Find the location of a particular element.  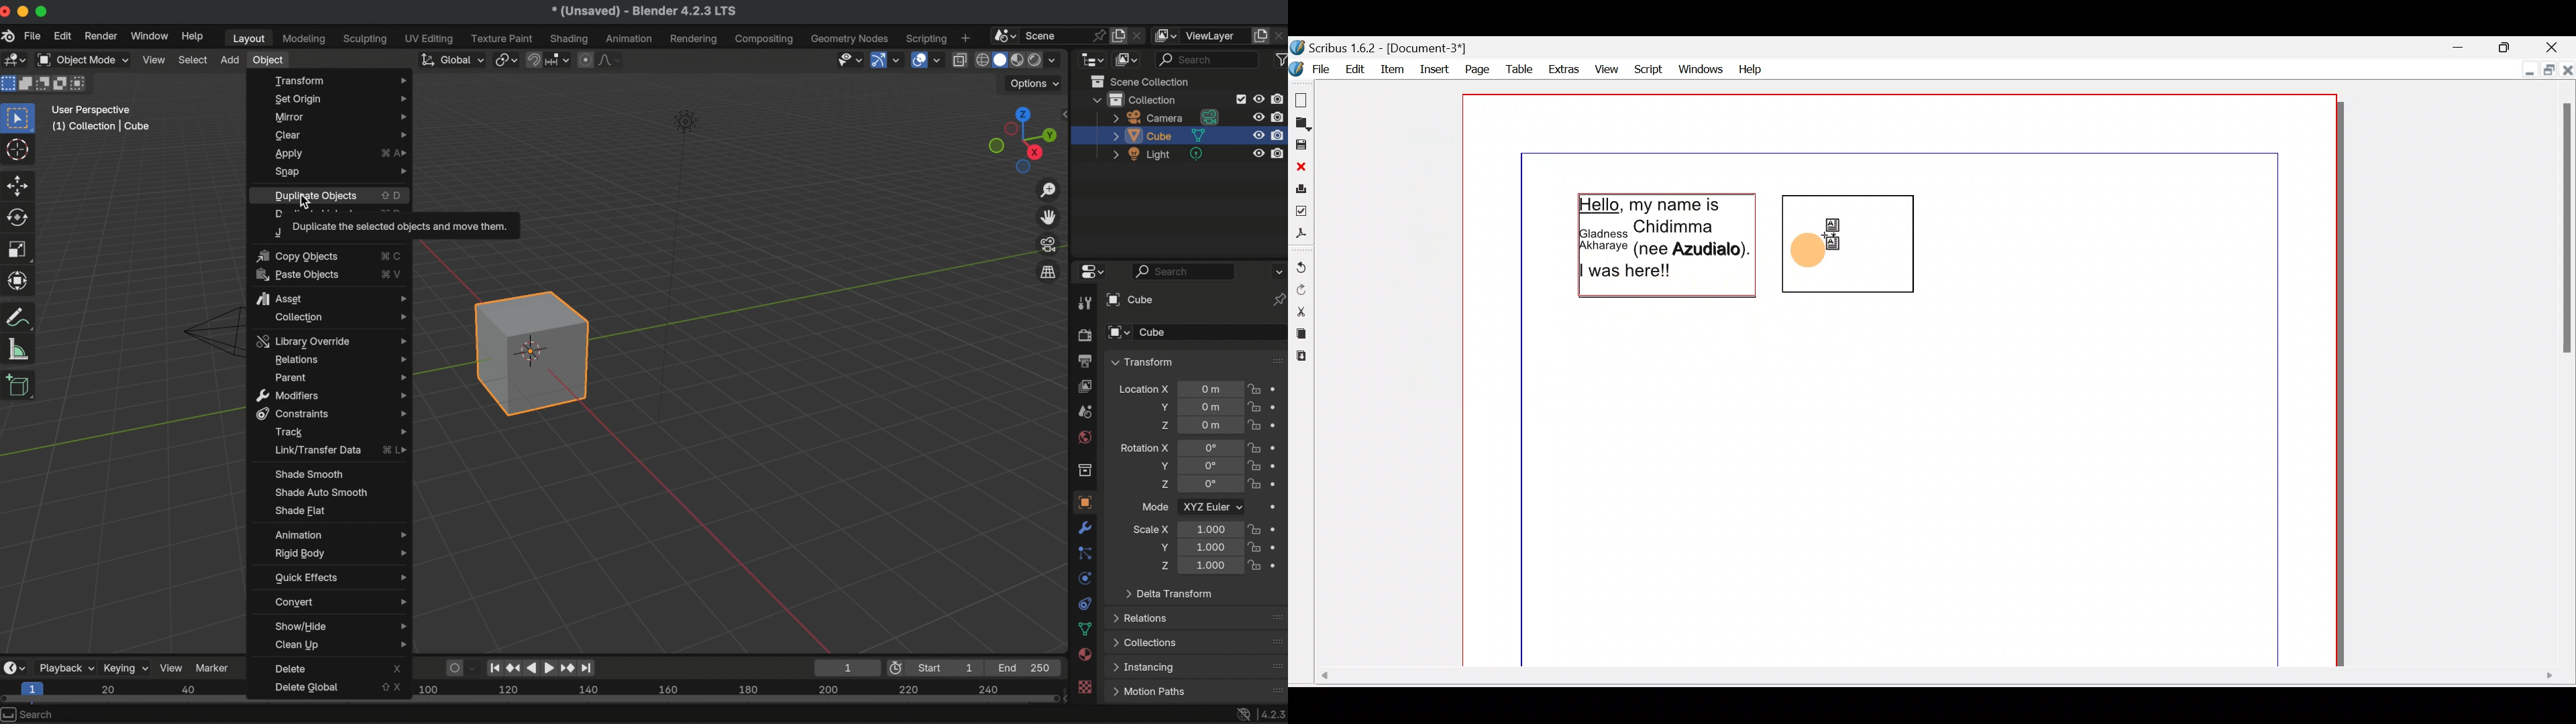

Paste is located at coordinates (1301, 359).